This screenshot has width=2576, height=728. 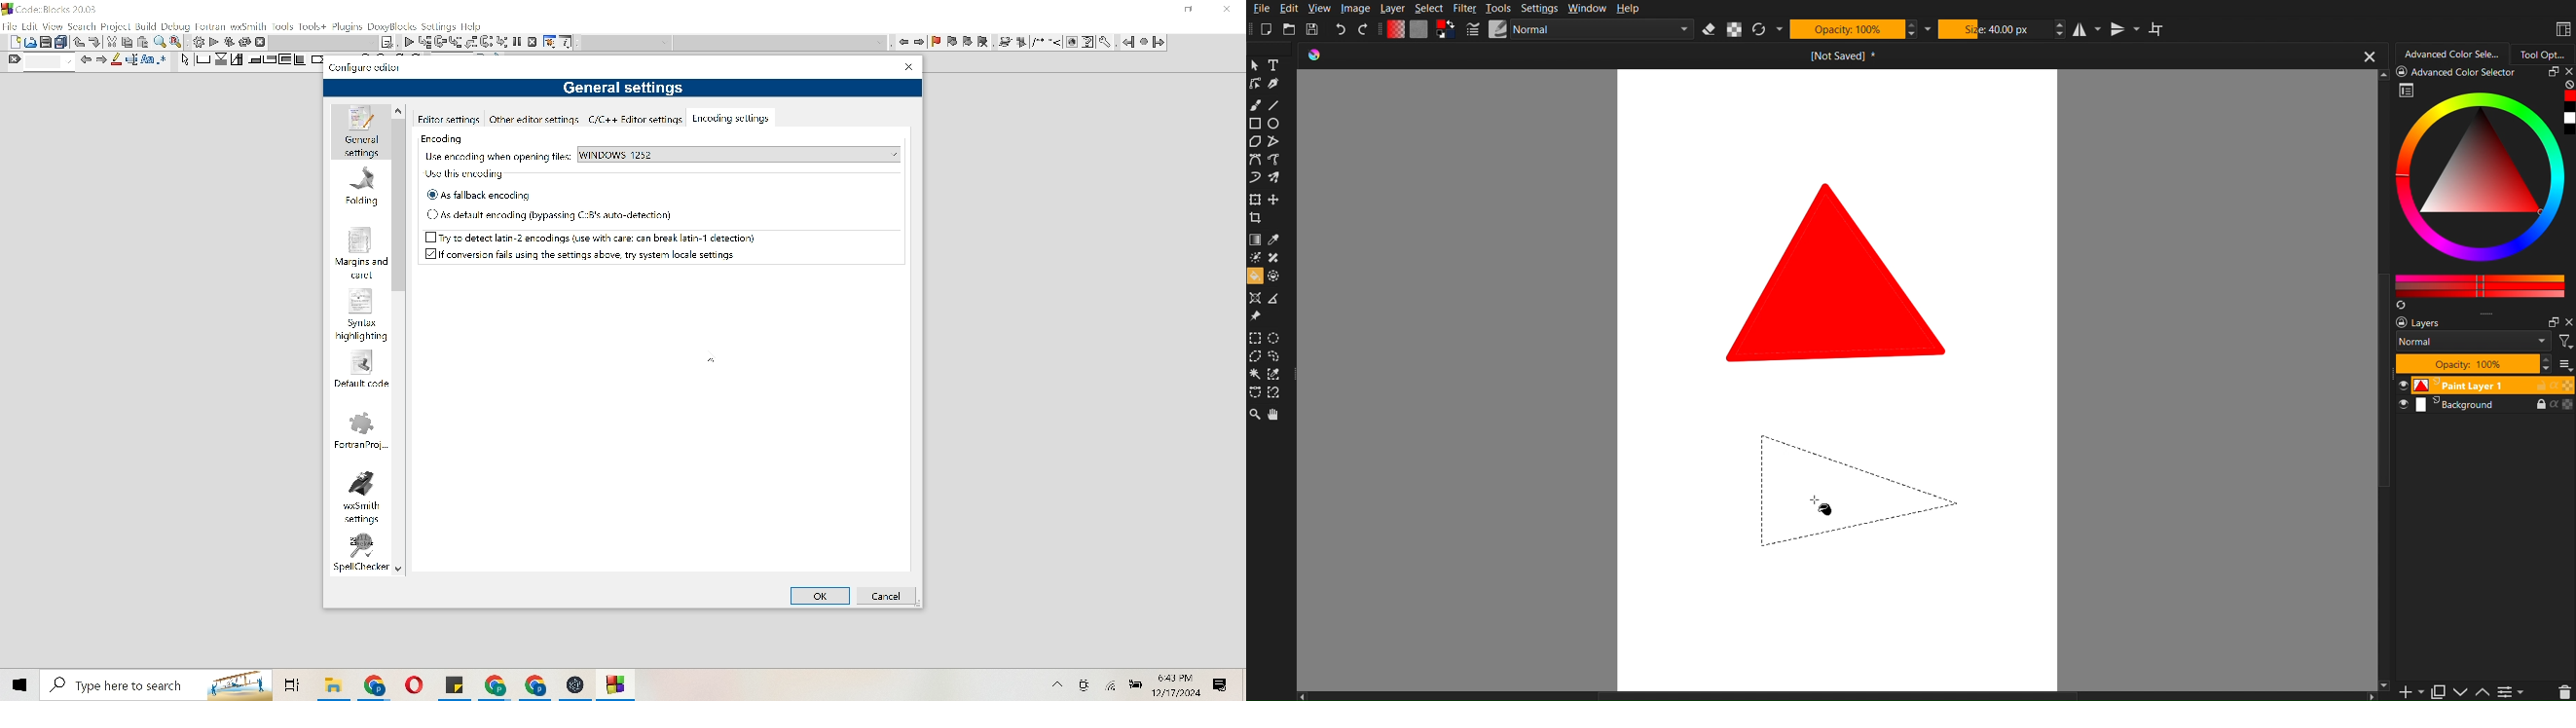 What do you see at coordinates (376, 684) in the screenshot?
I see `File` at bounding box center [376, 684].